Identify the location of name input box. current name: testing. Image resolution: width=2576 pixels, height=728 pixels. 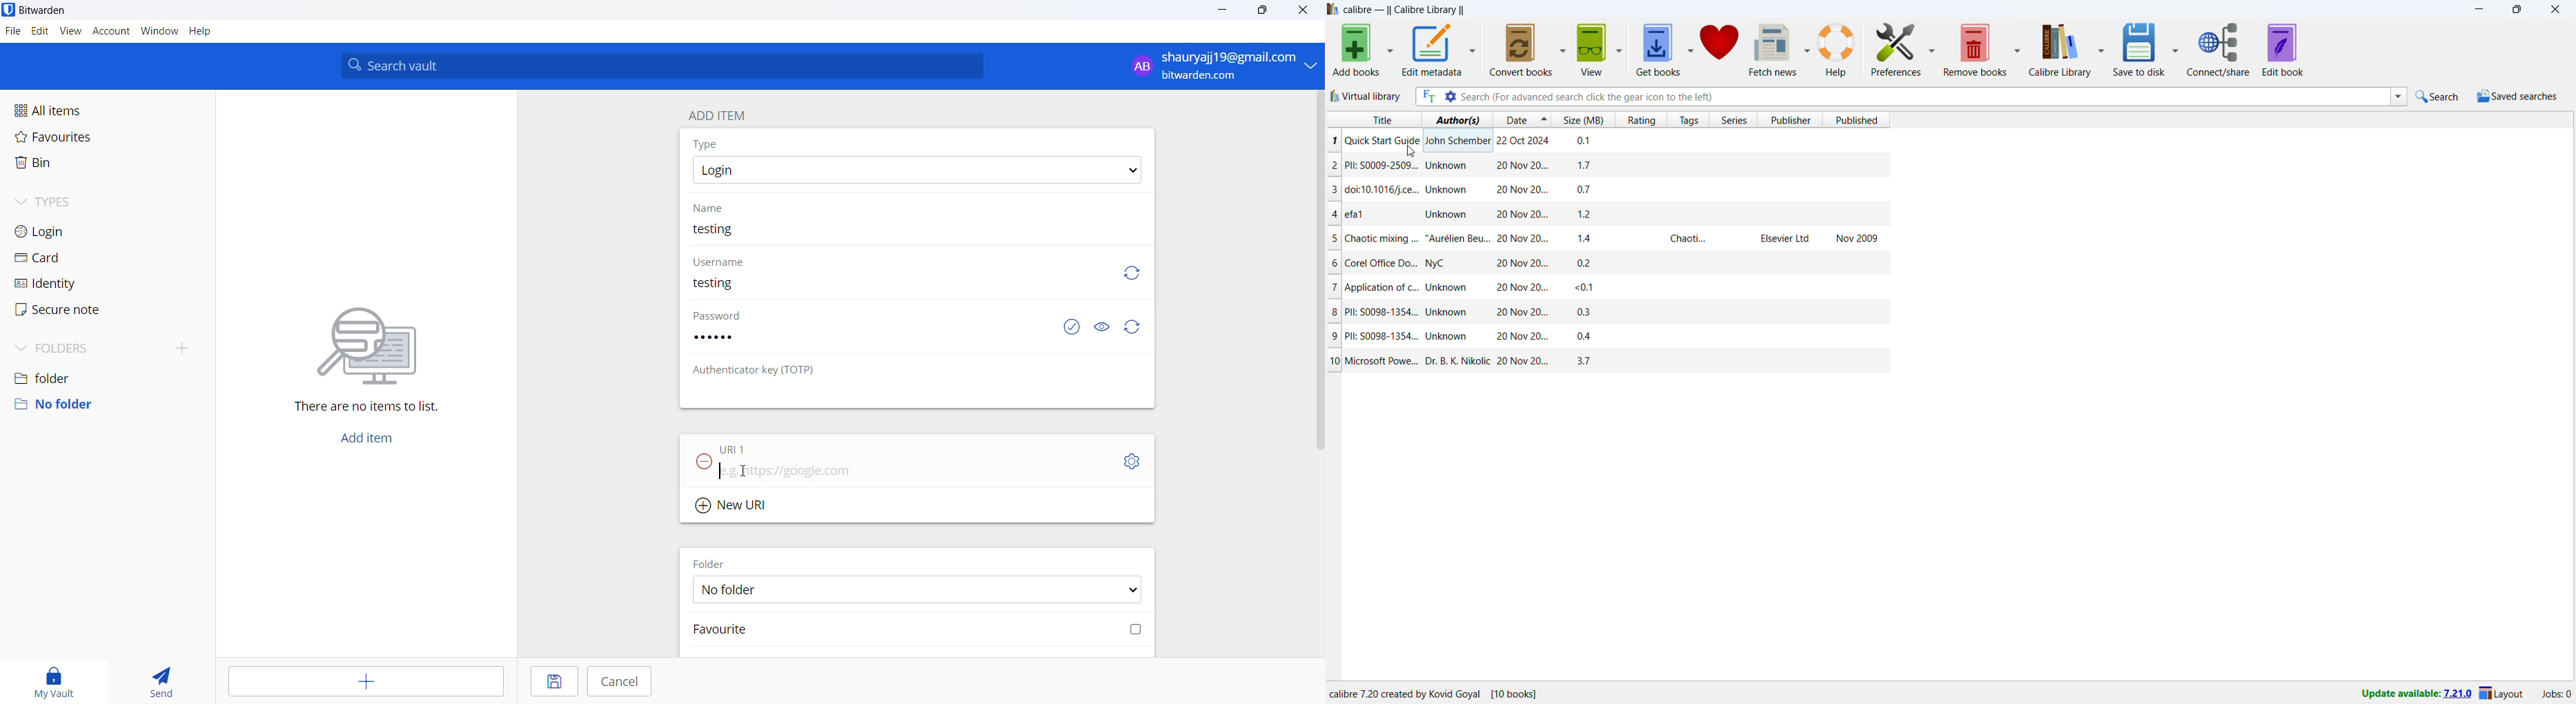
(918, 236).